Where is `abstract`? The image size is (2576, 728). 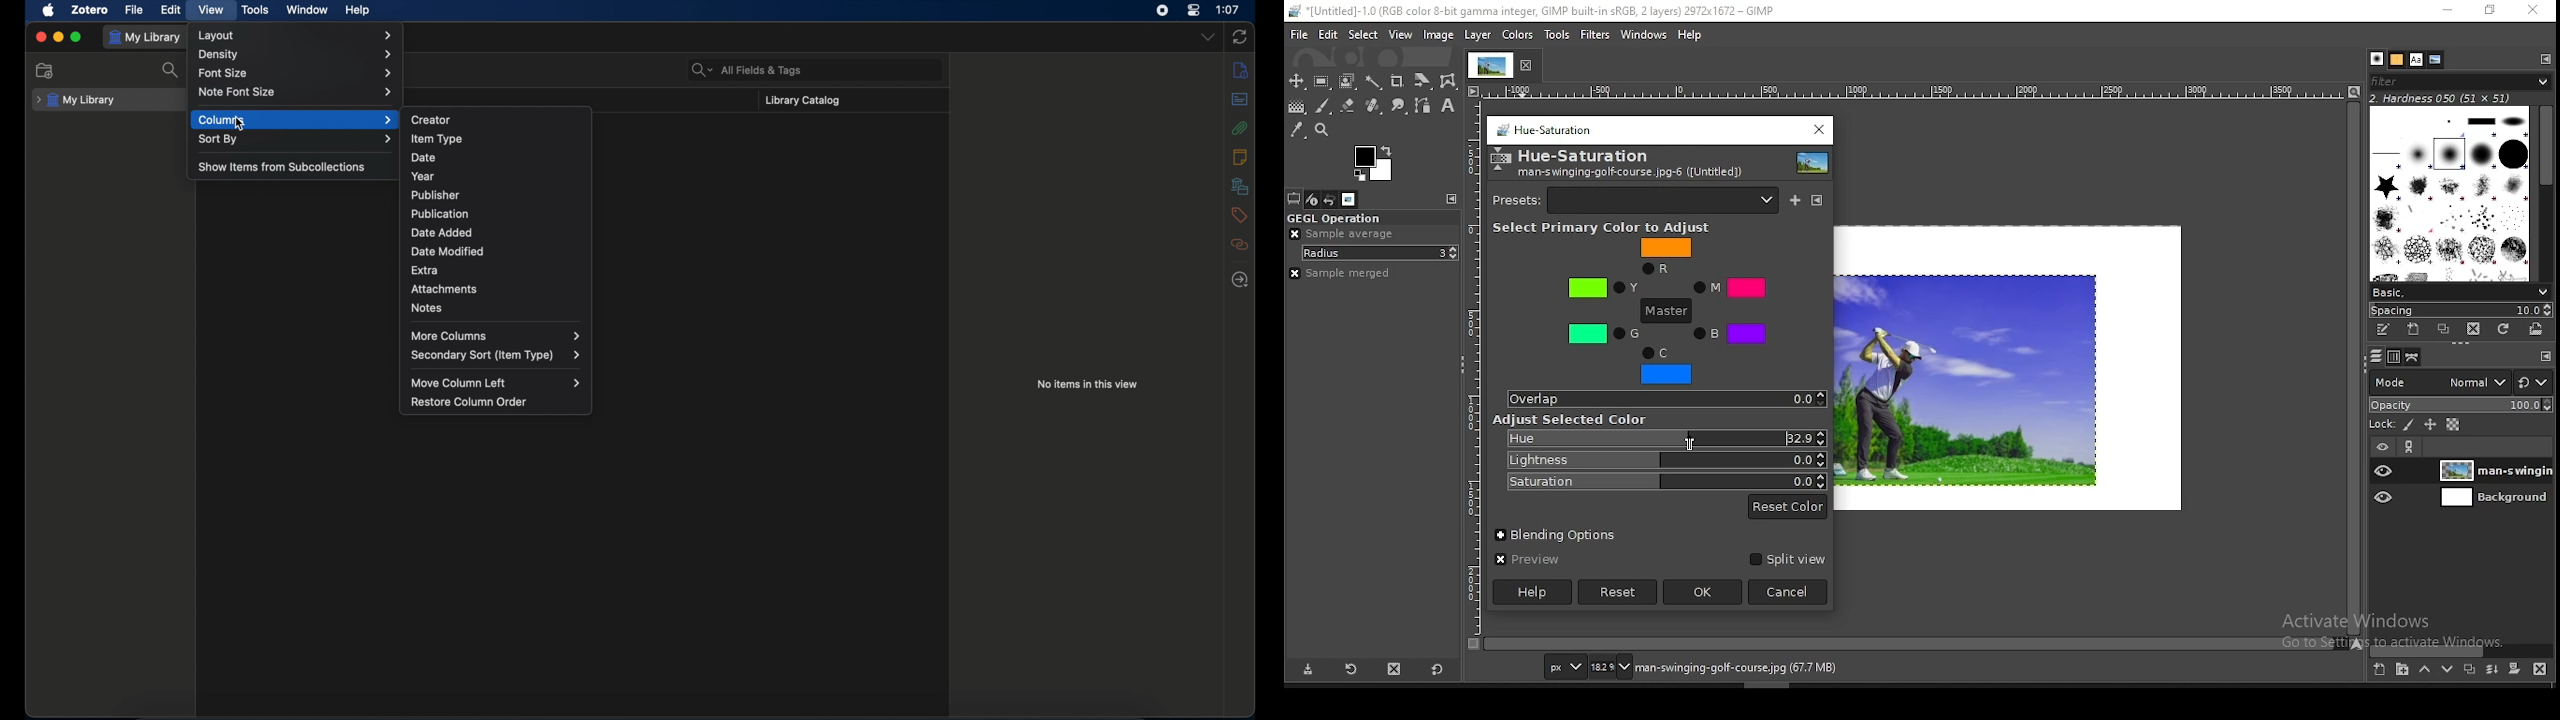 abstract is located at coordinates (1240, 99).